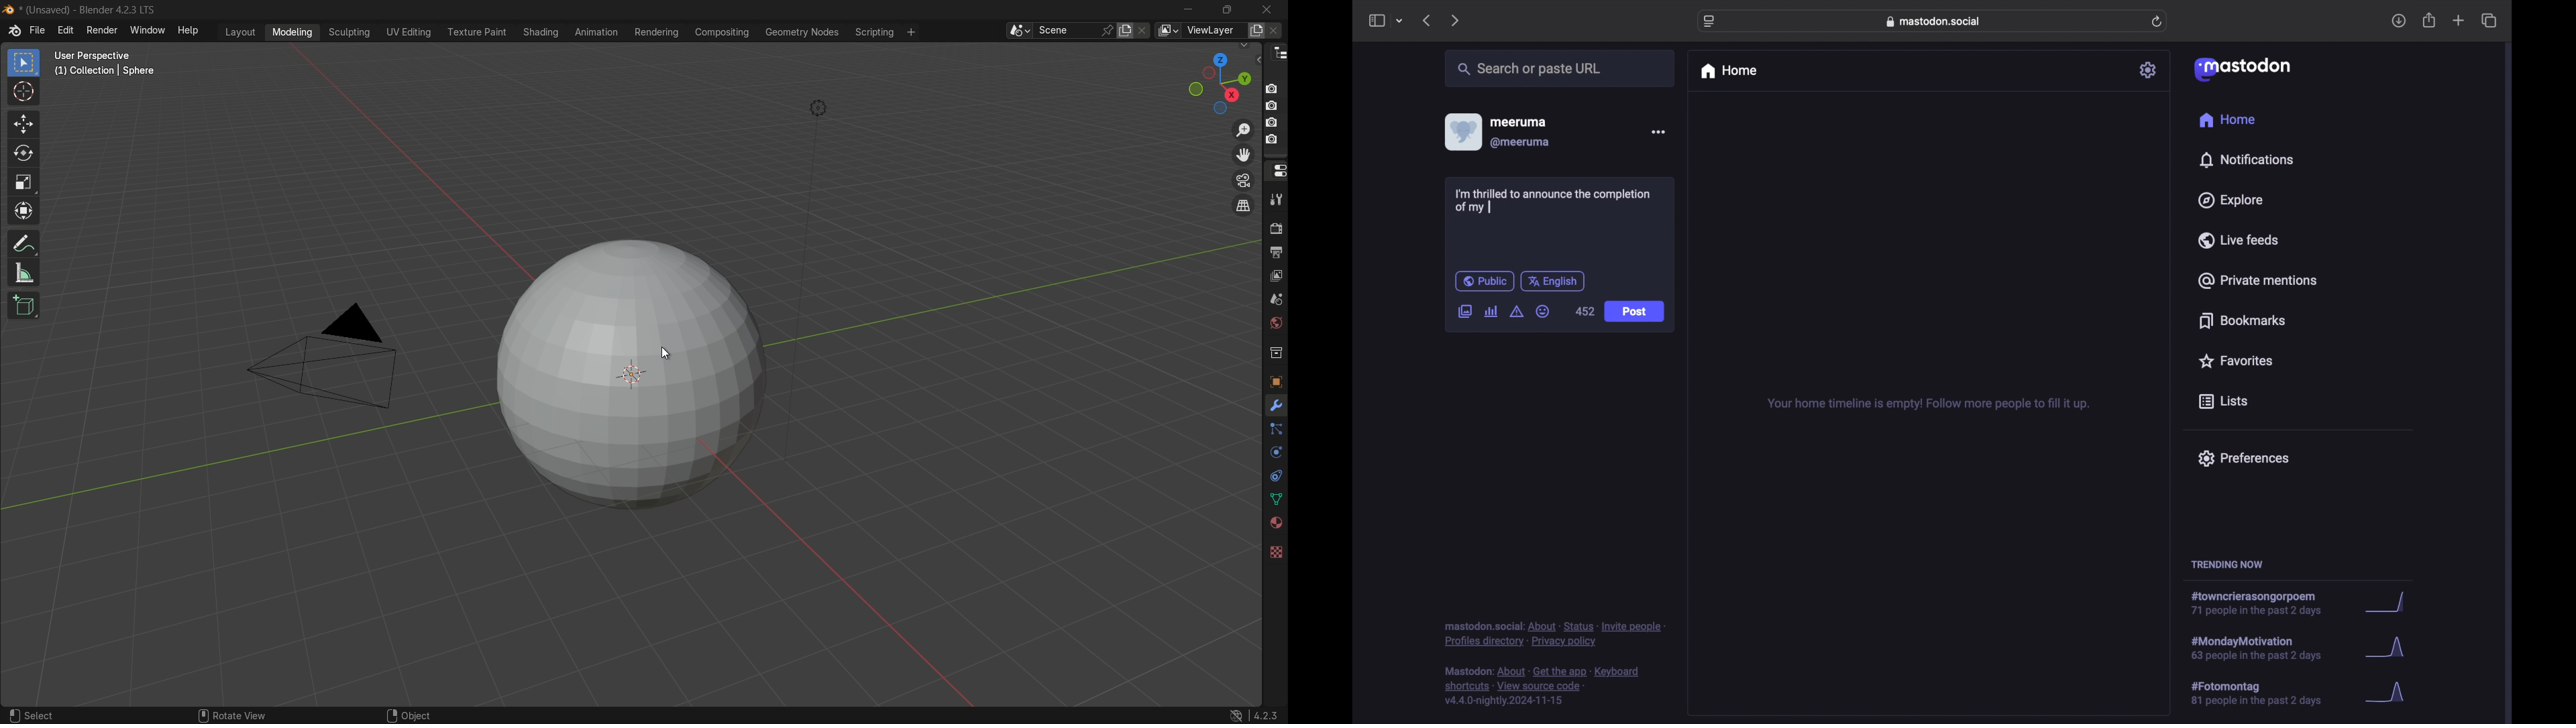 Image resolution: width=2576 pixels, height=728 pixels. I want to click on footnote, so click(1542, 686).